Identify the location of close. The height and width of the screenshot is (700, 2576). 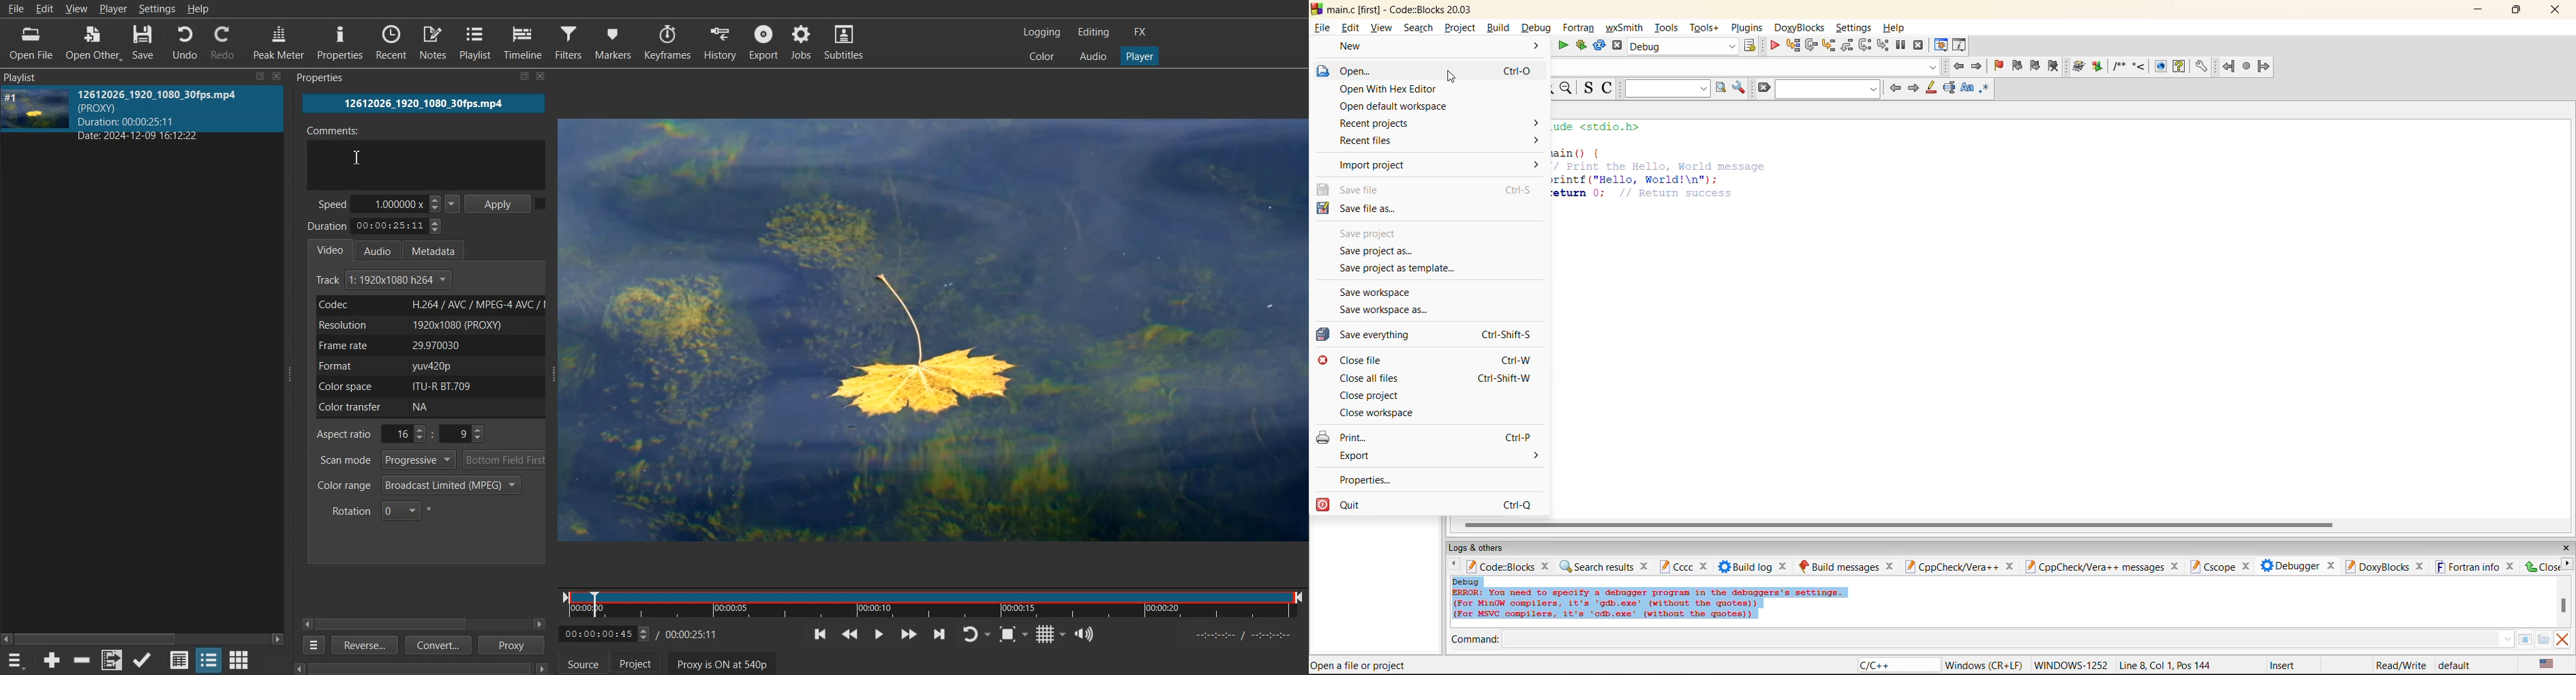
(2542, 566).